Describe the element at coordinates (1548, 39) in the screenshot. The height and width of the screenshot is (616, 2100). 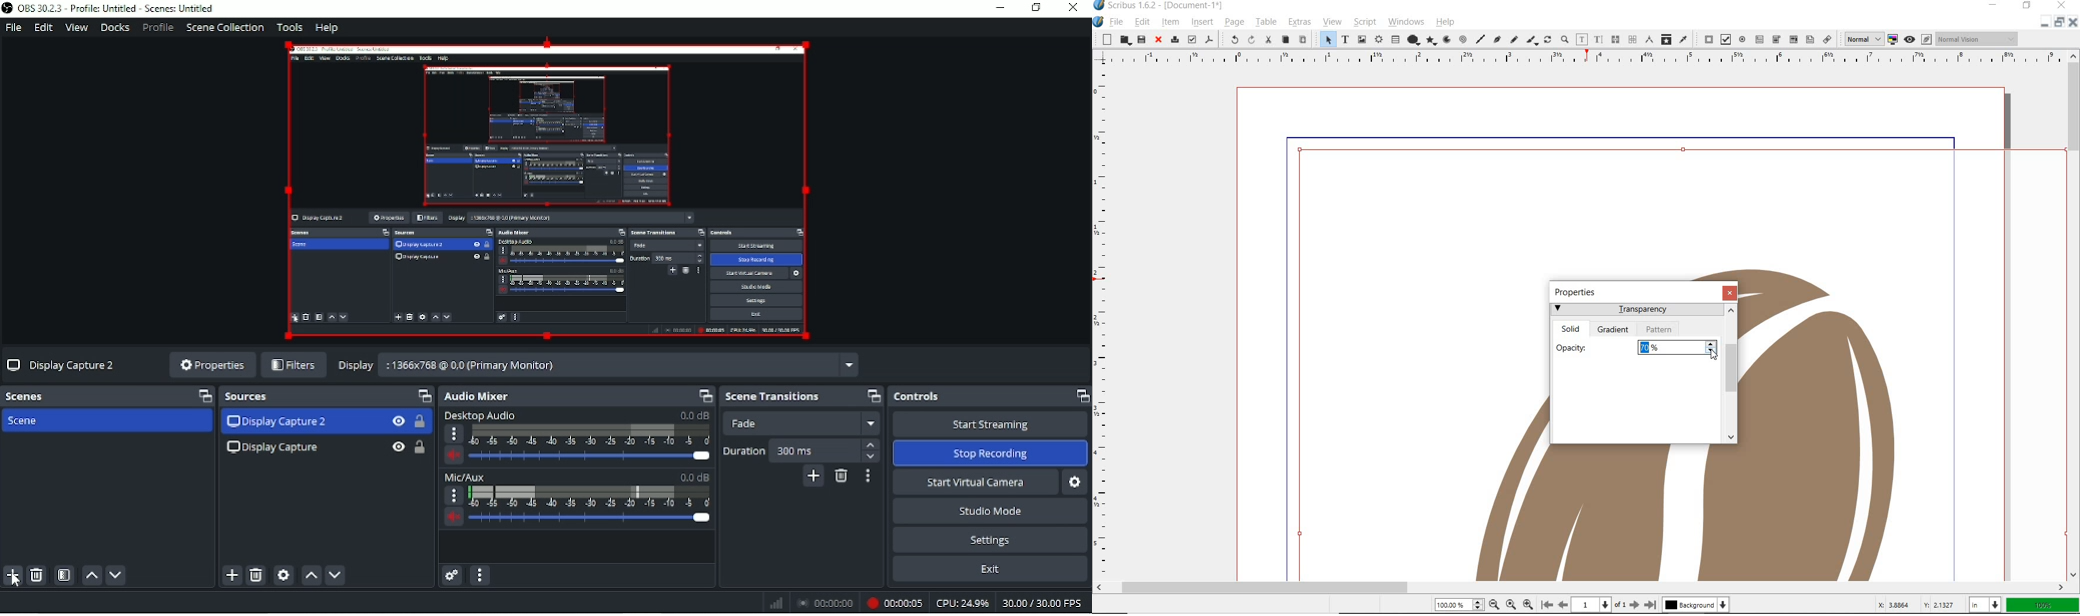
I see `rotate item` at that location.